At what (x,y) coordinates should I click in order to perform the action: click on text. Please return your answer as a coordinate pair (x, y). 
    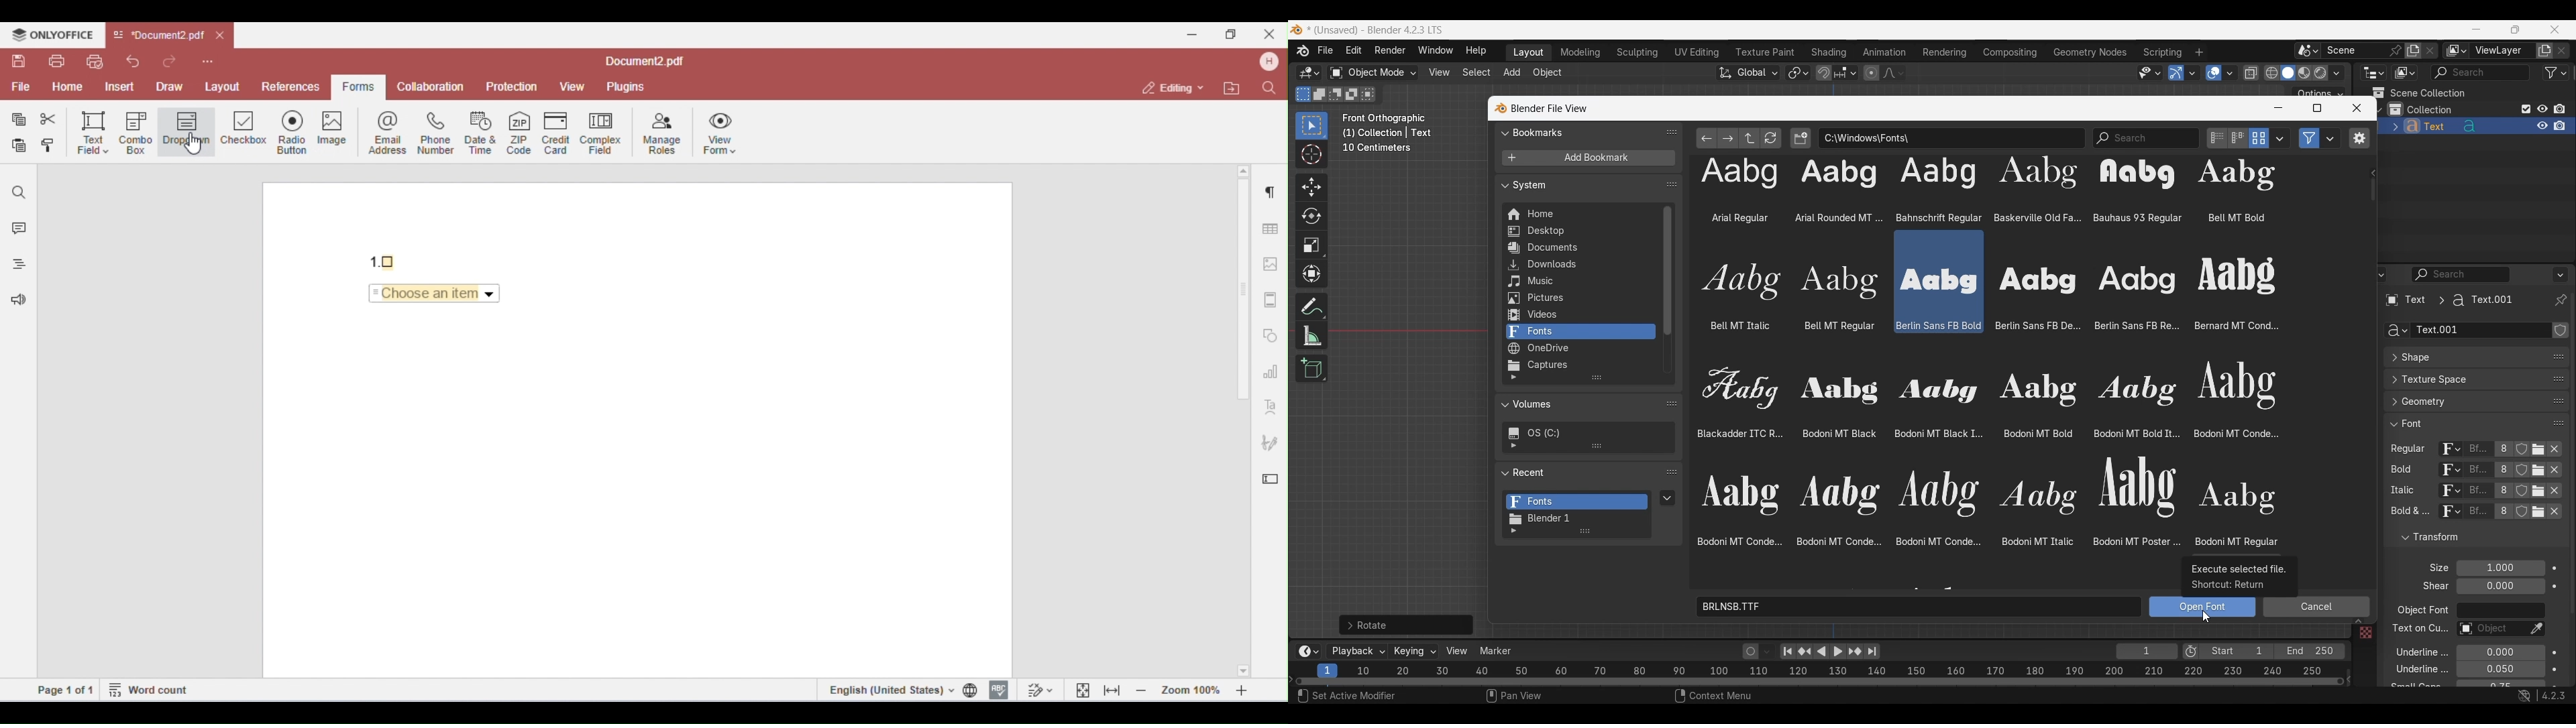
    Looking at the image, I should click on (2408, 513).